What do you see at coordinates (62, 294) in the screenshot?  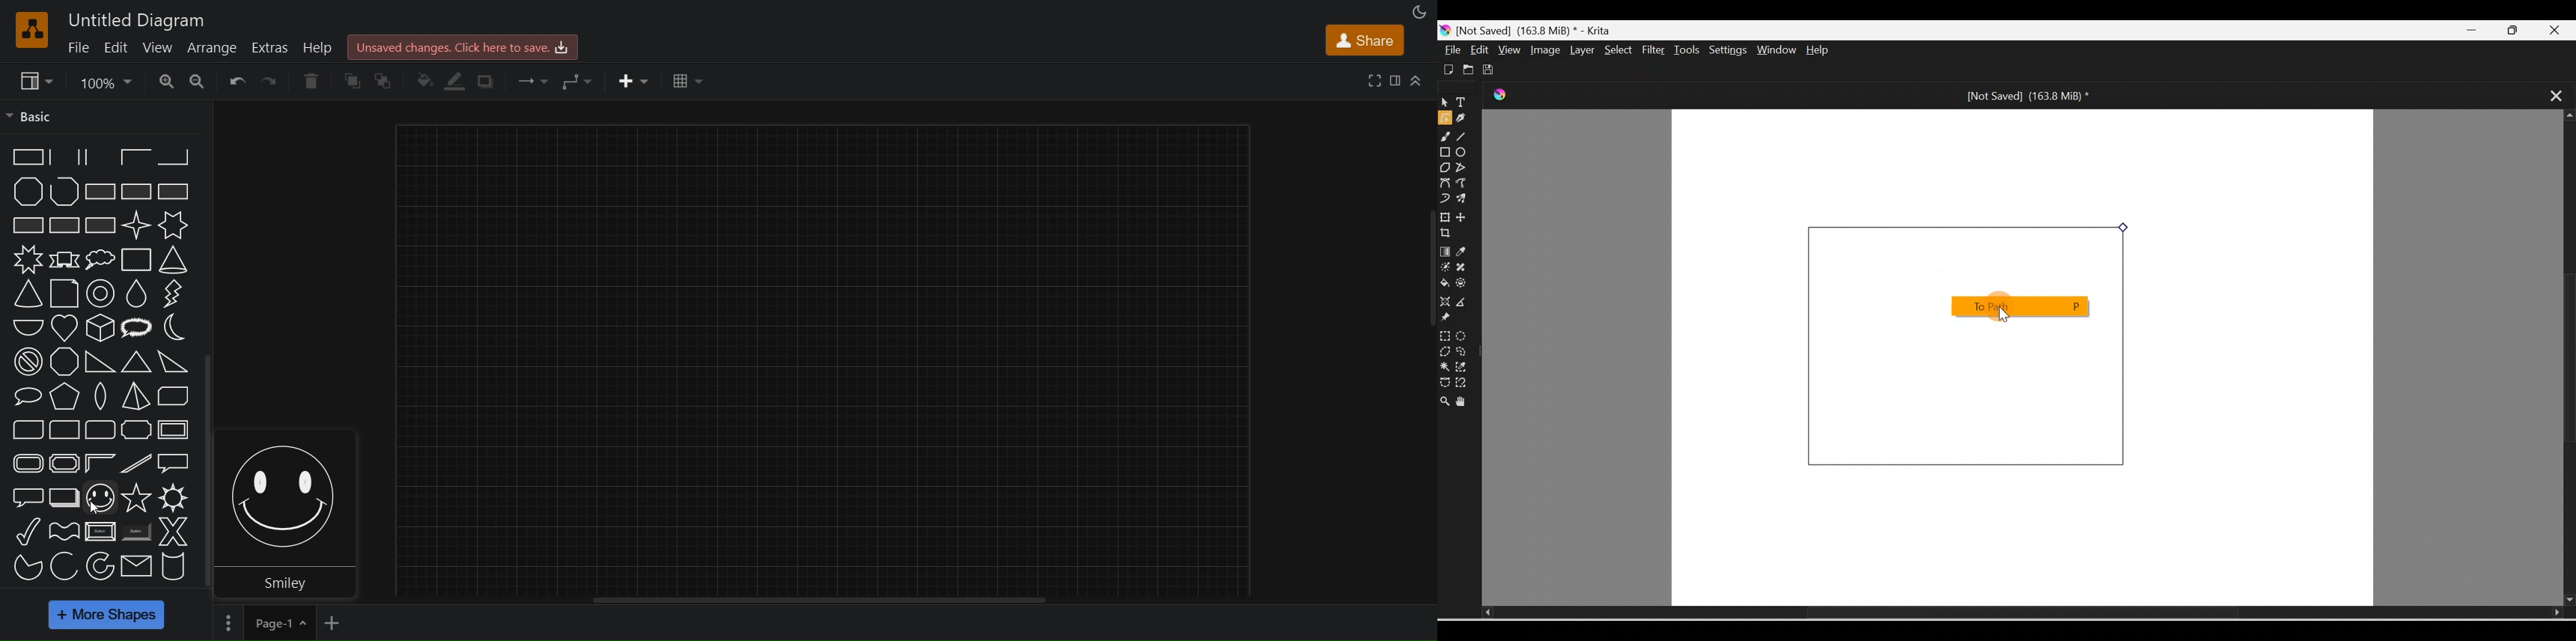 I see `document` at bounding box center [62, 294].